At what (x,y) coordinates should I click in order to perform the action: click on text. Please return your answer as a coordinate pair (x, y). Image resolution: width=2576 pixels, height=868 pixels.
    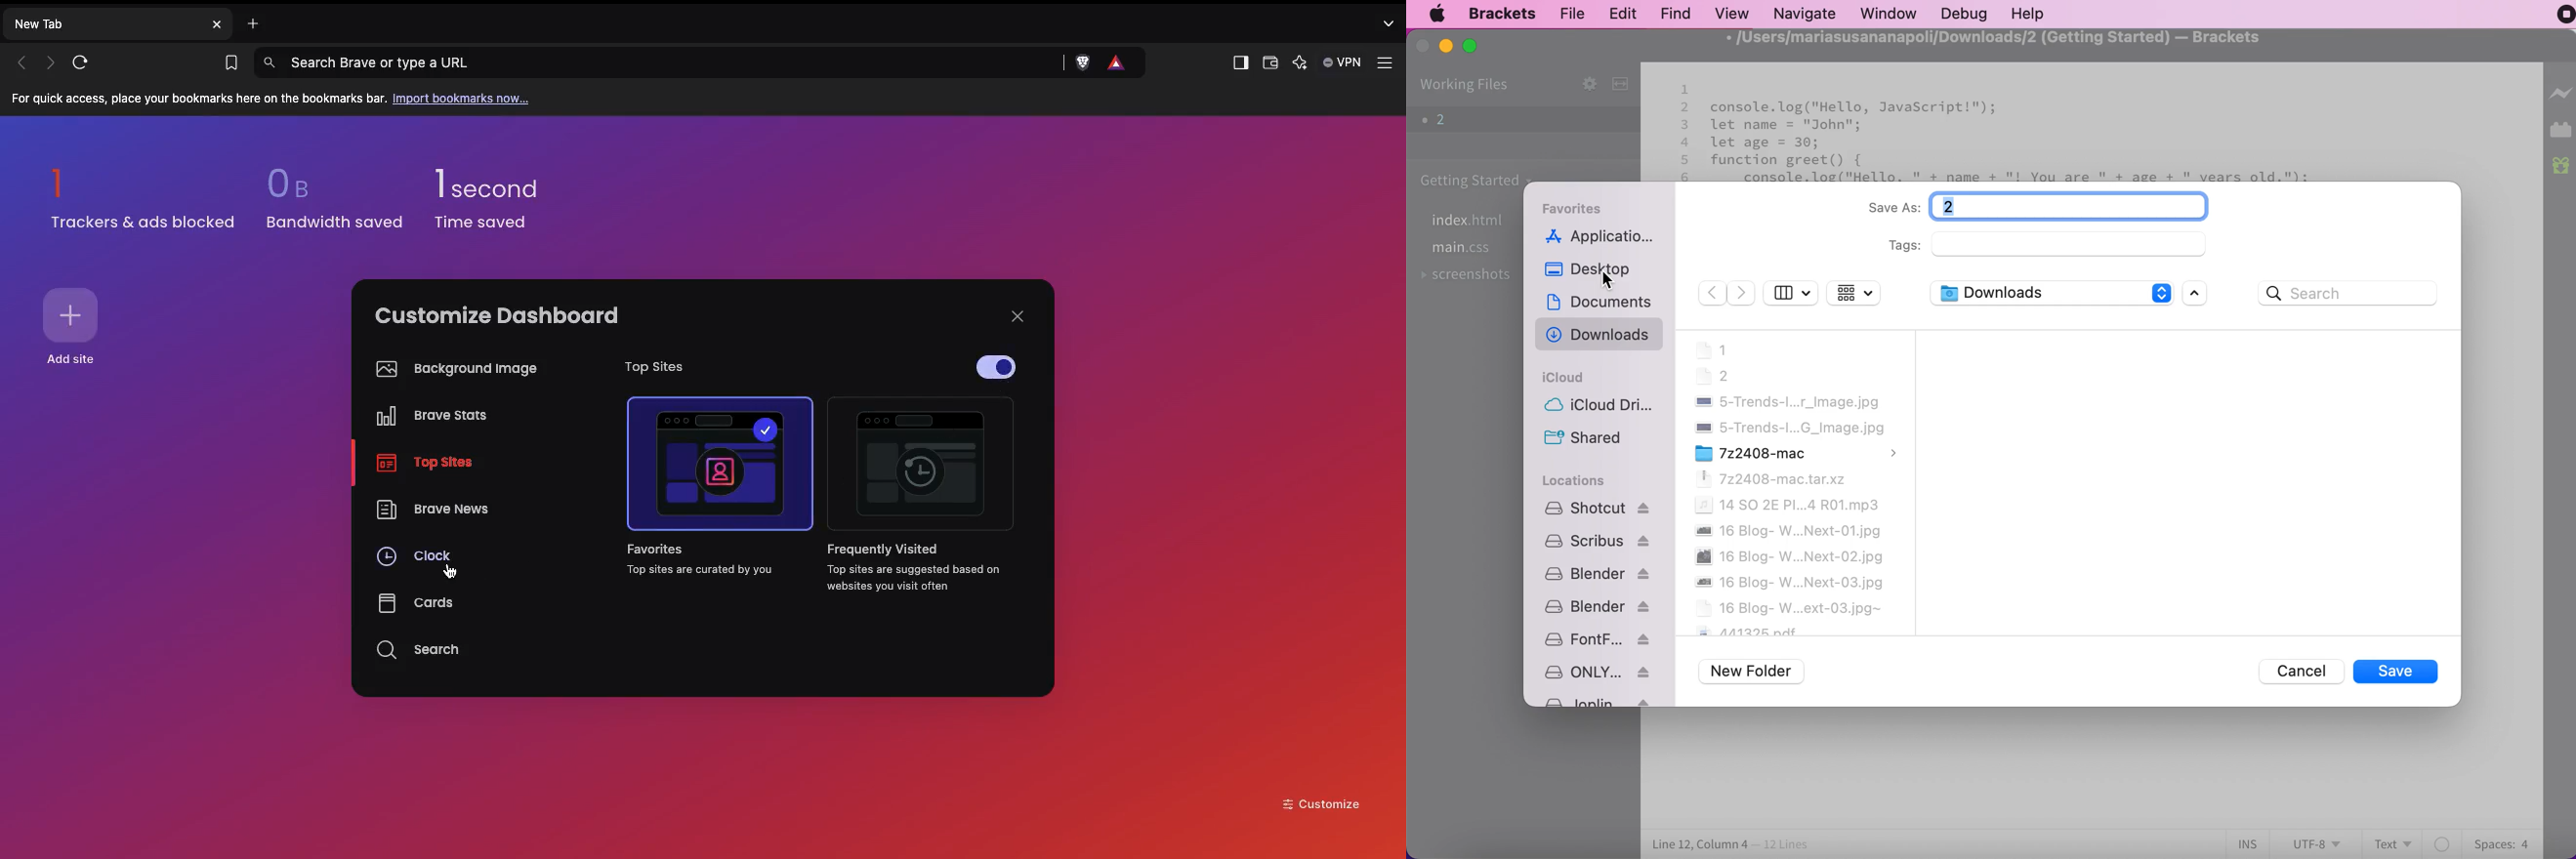
    Looking at the image, I should click on (2395, 843).